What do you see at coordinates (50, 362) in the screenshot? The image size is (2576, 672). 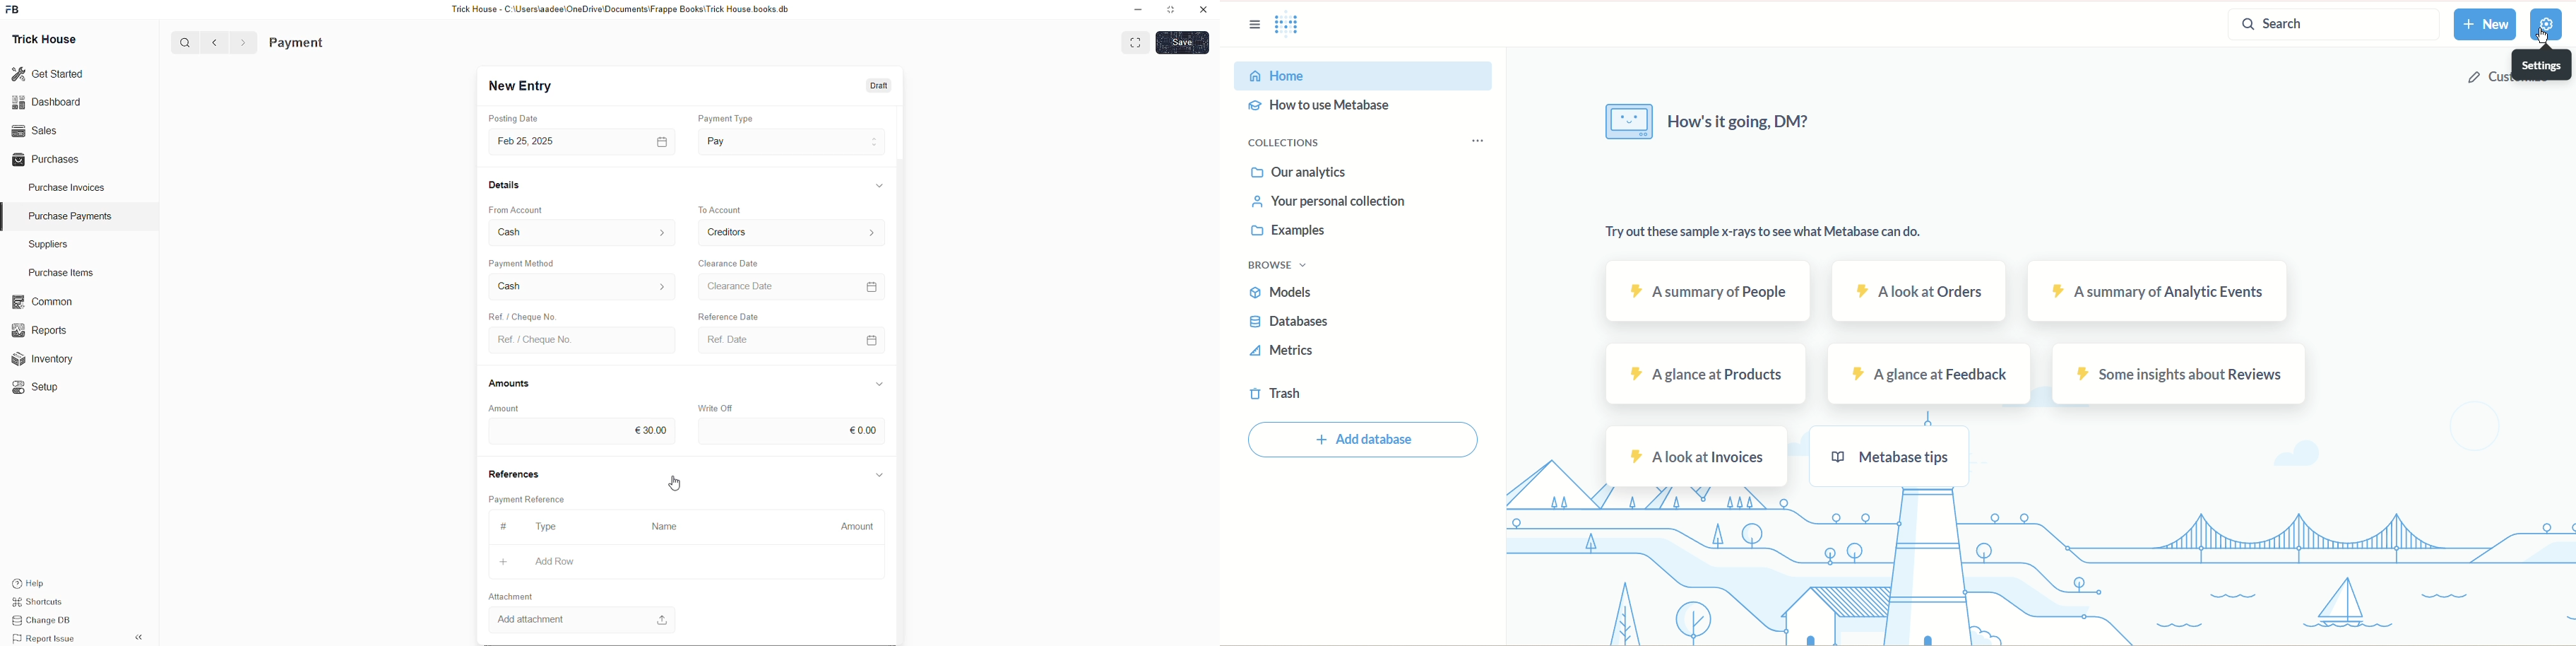 I see `Inventory` at bounding box center [50, 362].